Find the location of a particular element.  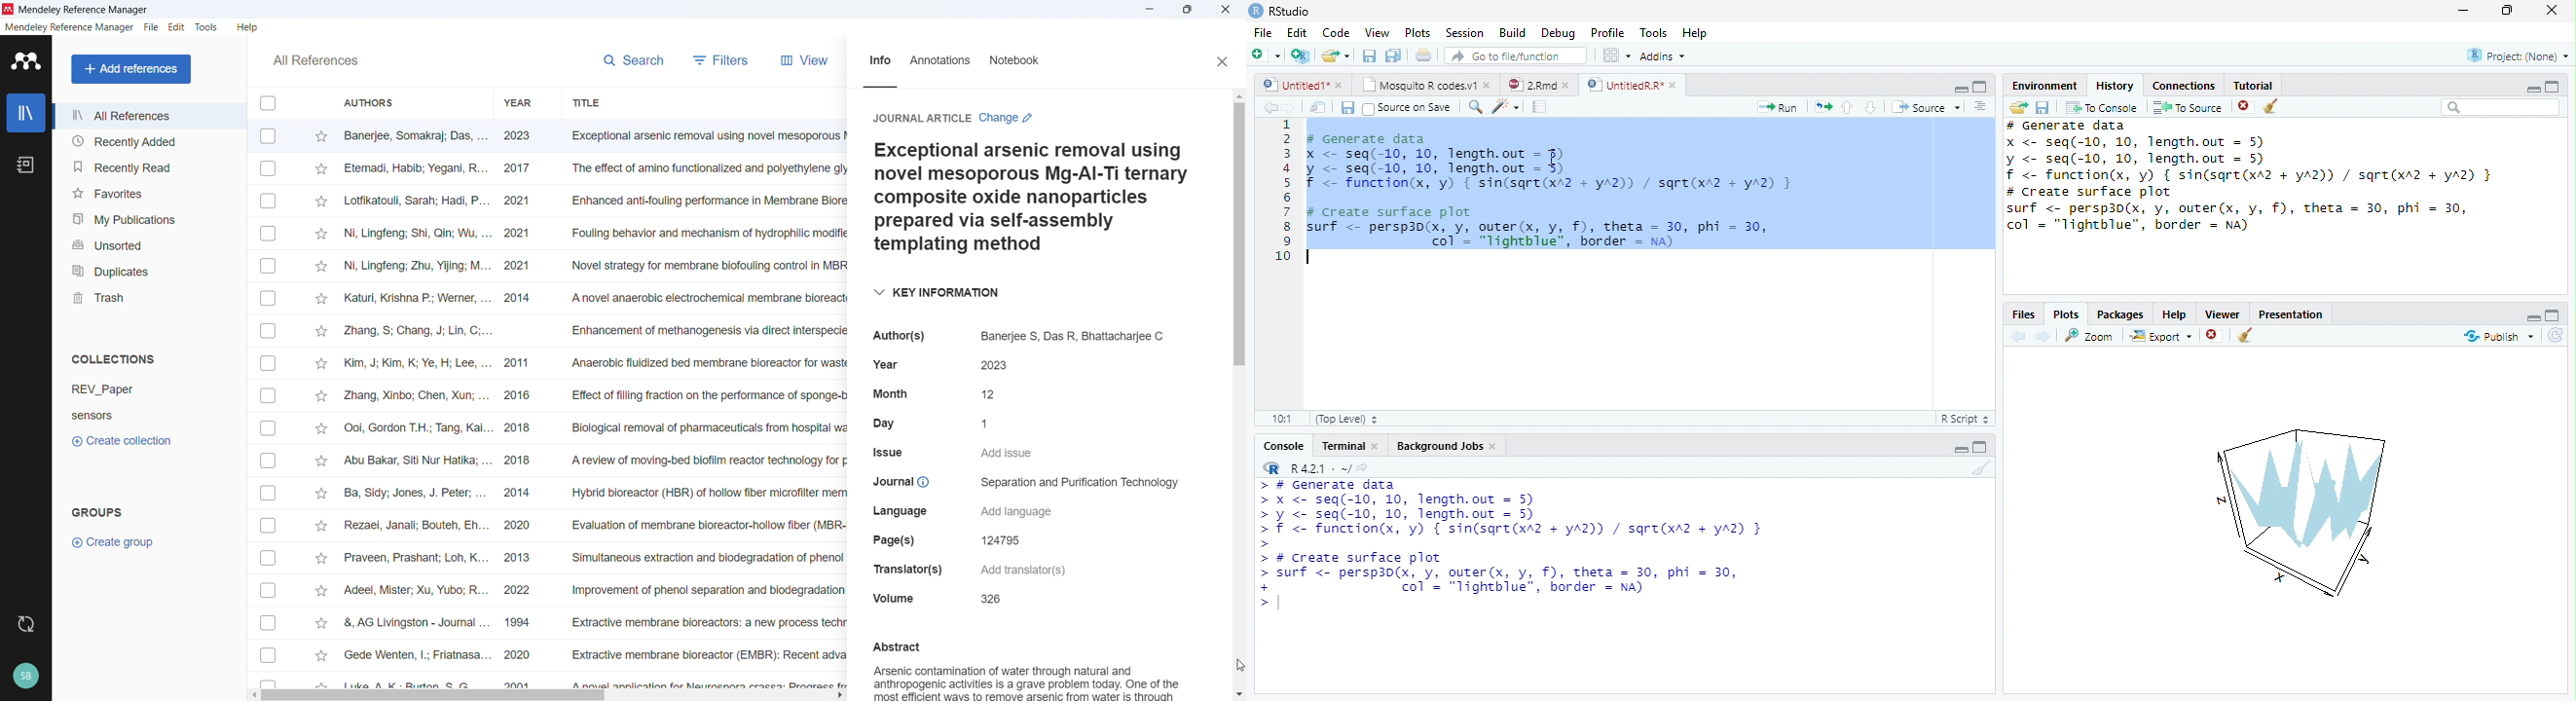

2018 is located at coordinates (525, 461).